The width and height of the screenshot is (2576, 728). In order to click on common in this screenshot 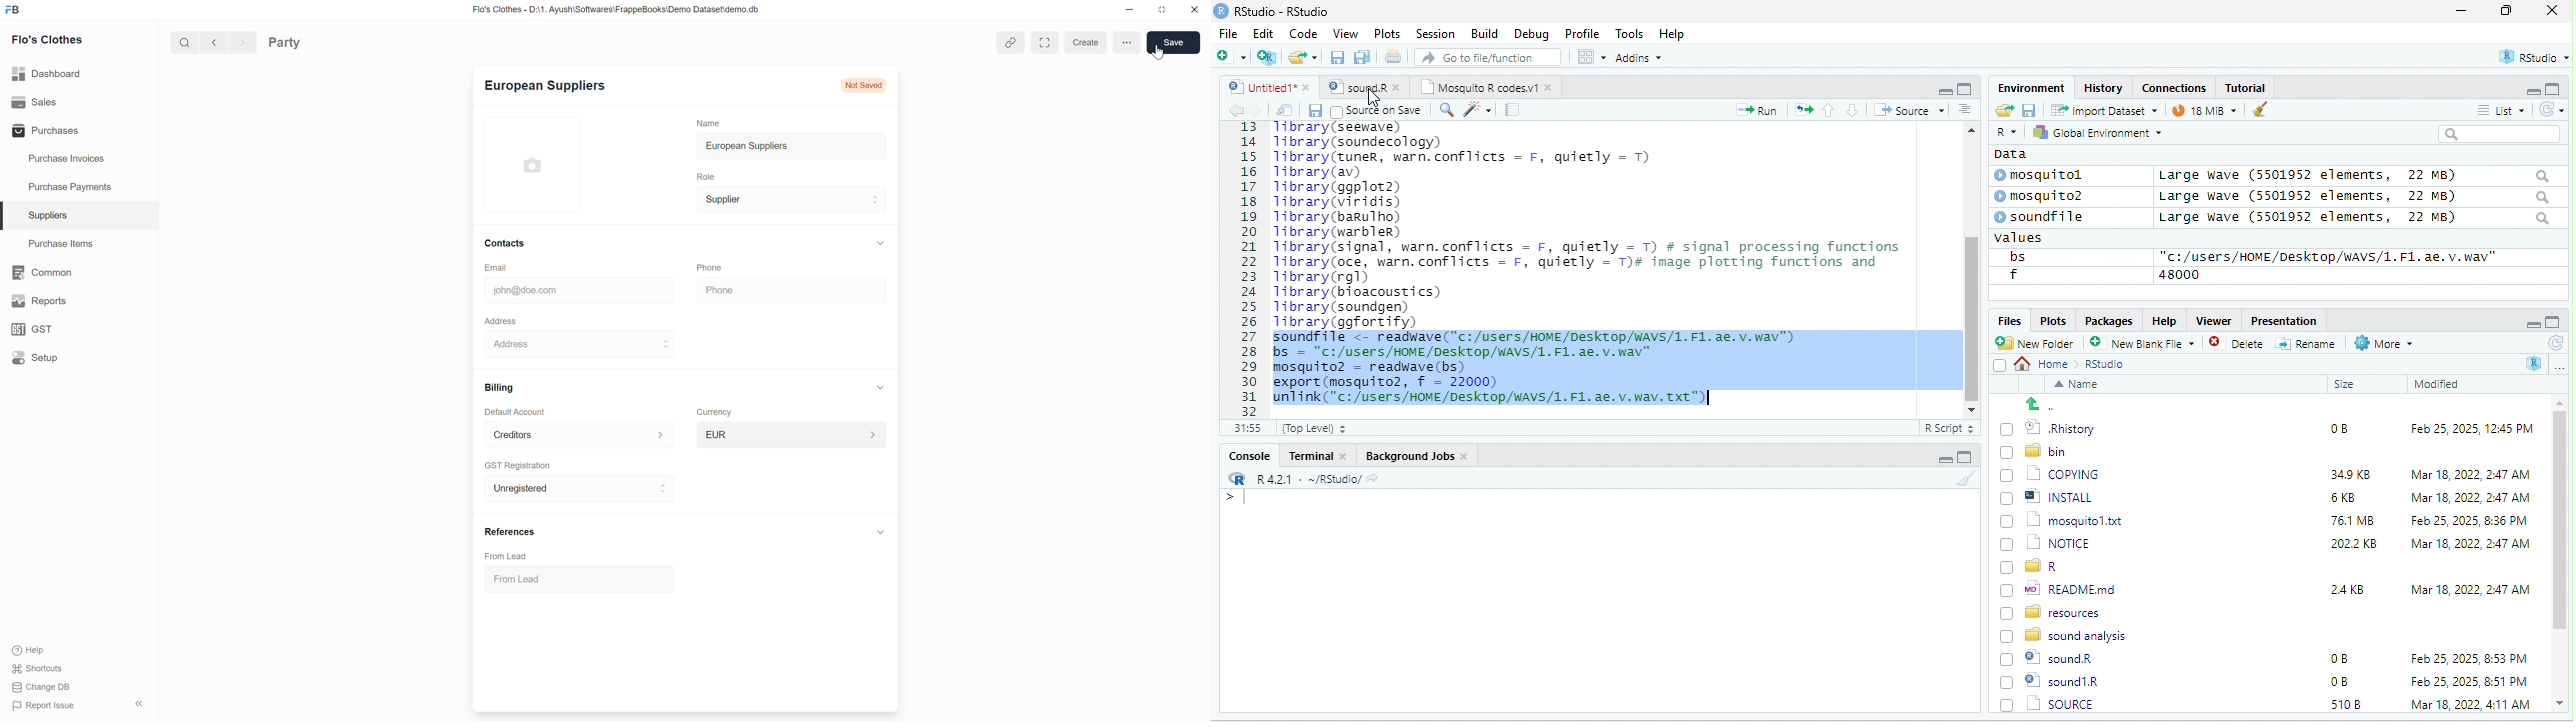, I will do `click(41, 273)`.